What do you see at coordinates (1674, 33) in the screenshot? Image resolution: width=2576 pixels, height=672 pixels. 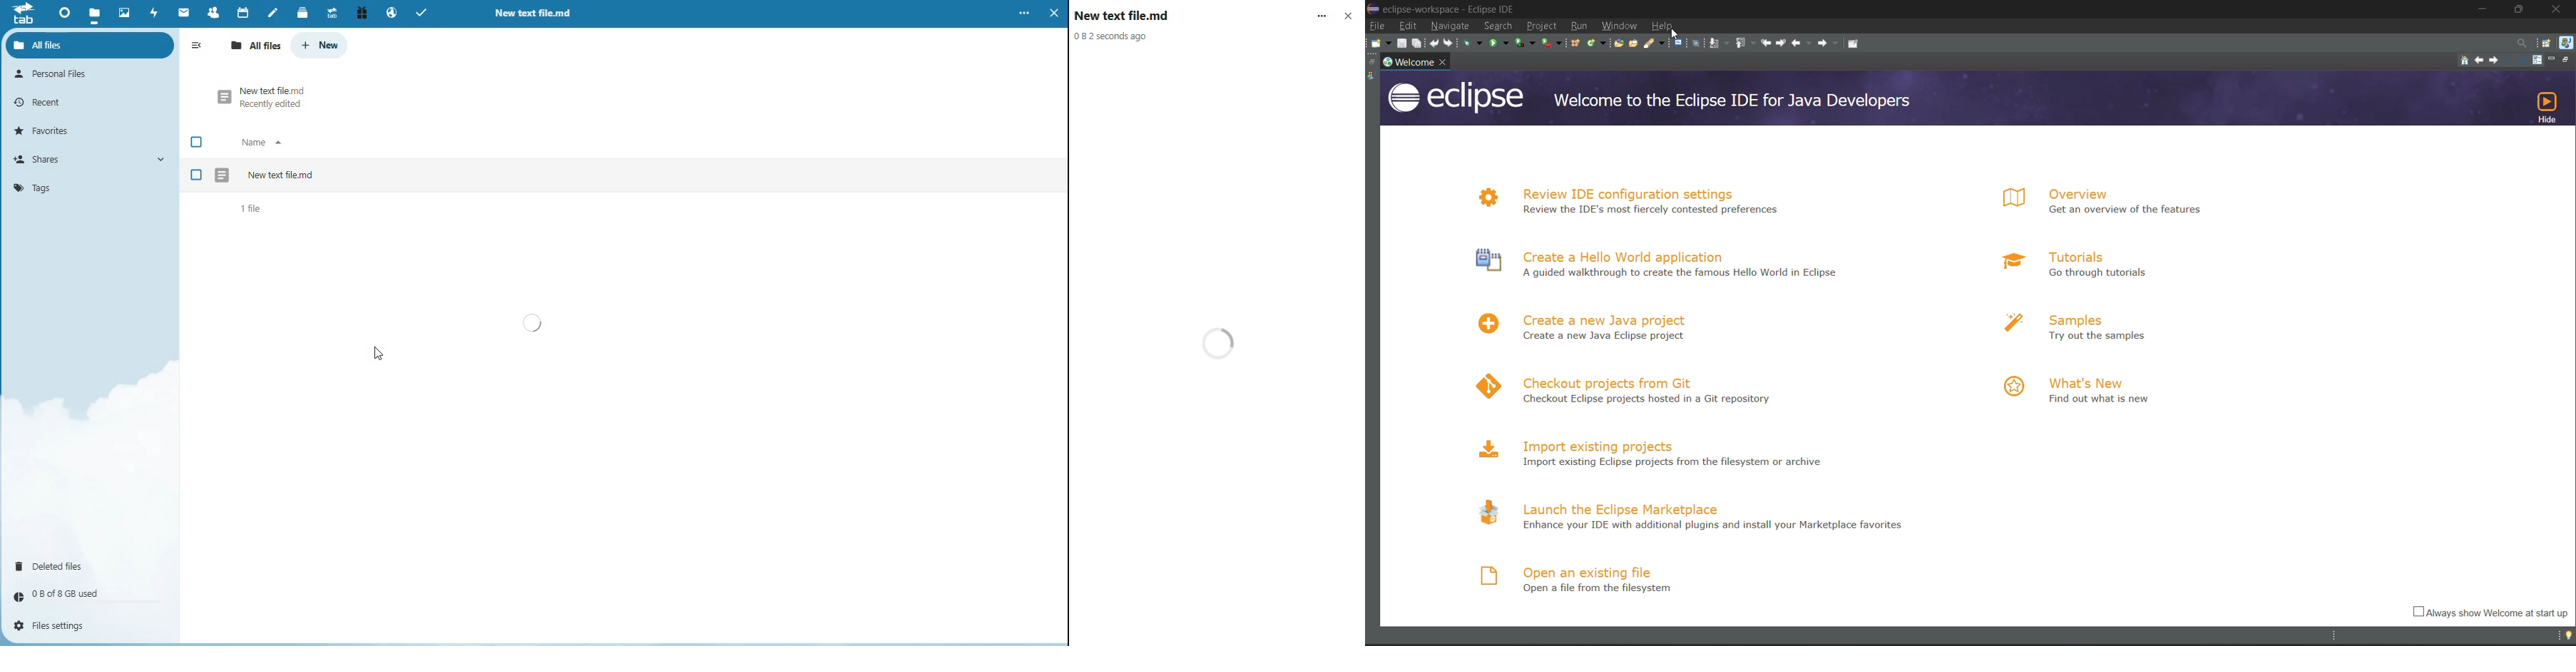 I see `cursor` at bounding box center [1674, 33].